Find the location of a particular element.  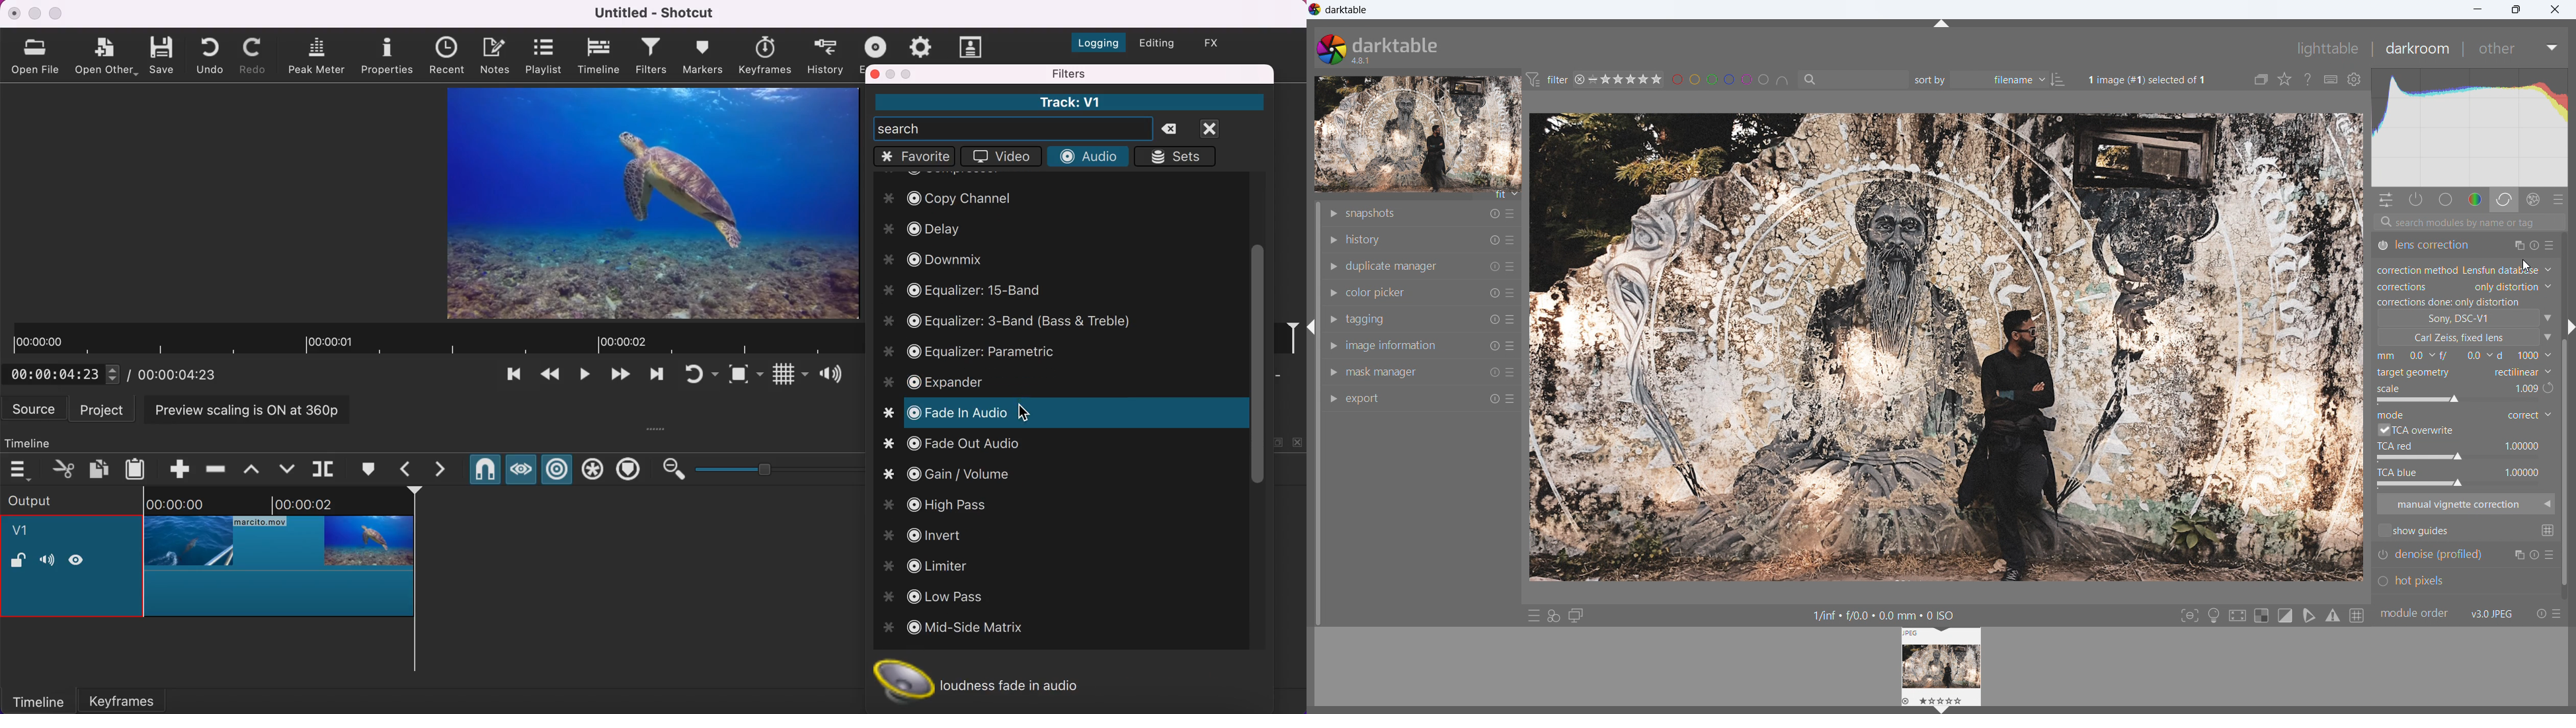

more options is located at coordinates (1512, 238).